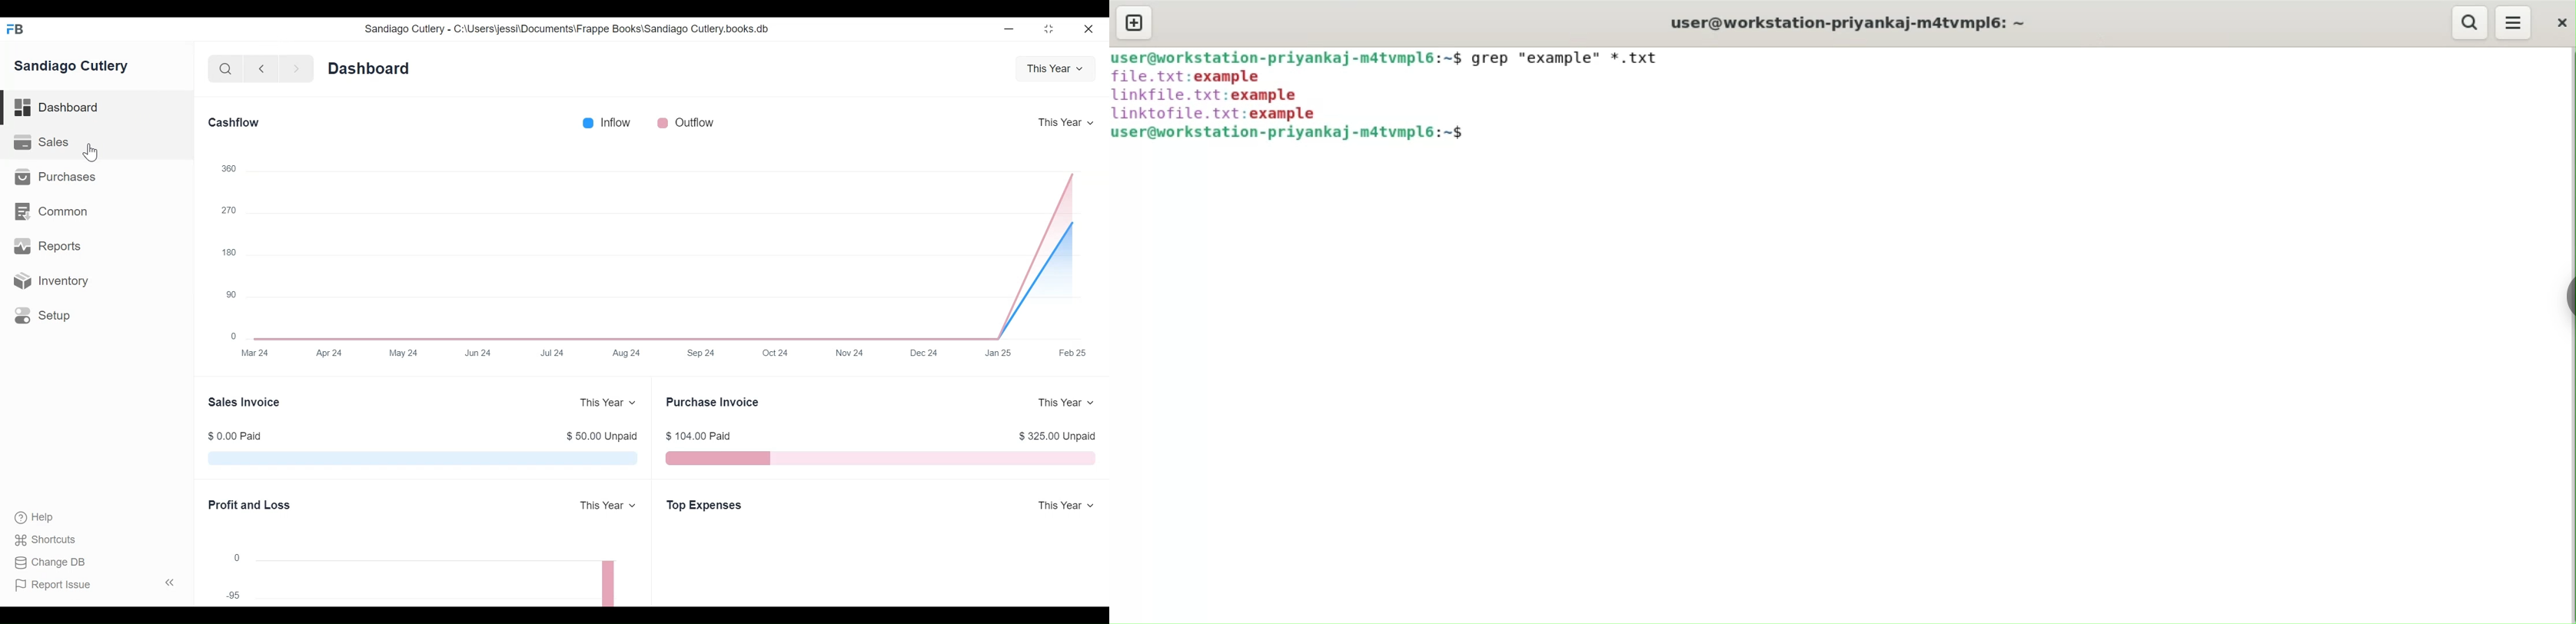  I want to click on Outflow, so click(697, 122).